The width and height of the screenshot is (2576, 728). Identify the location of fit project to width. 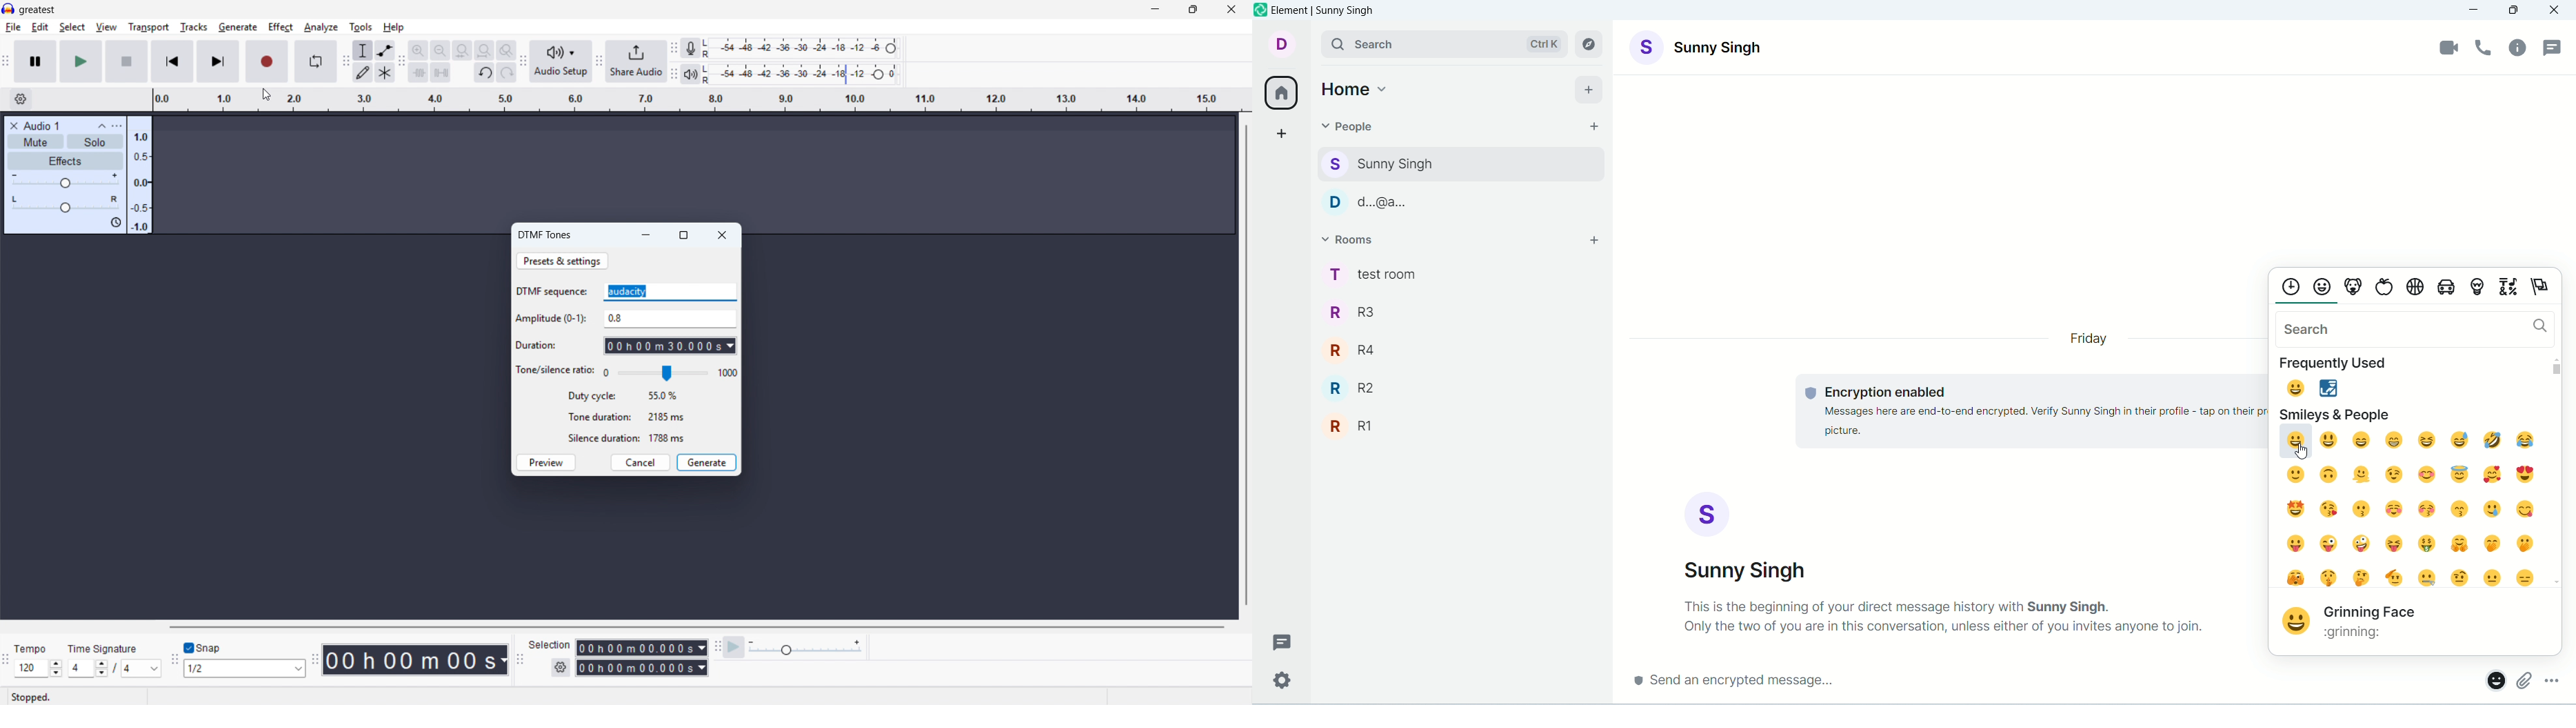
(485, 50).